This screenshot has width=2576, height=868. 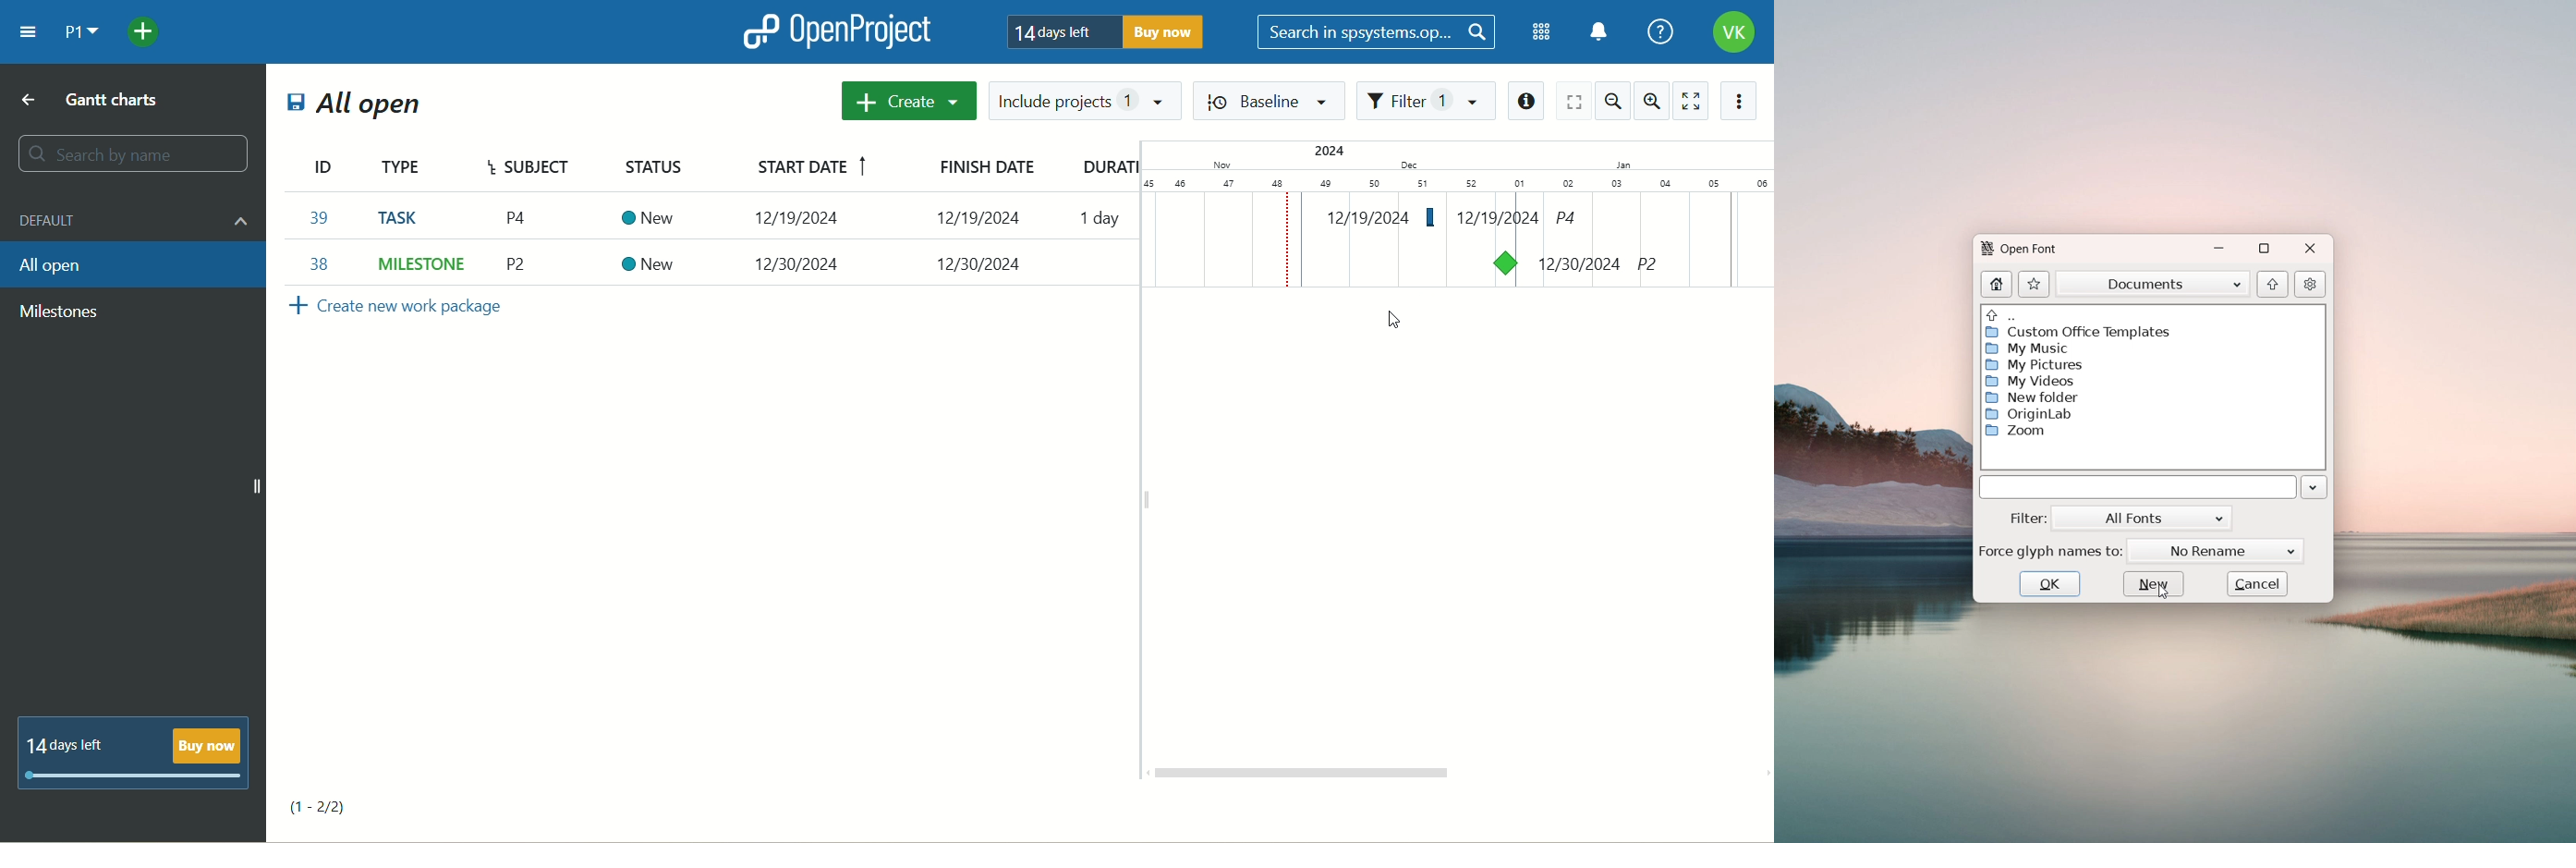 I want to click on baseline, so click(x=1271, y=101).